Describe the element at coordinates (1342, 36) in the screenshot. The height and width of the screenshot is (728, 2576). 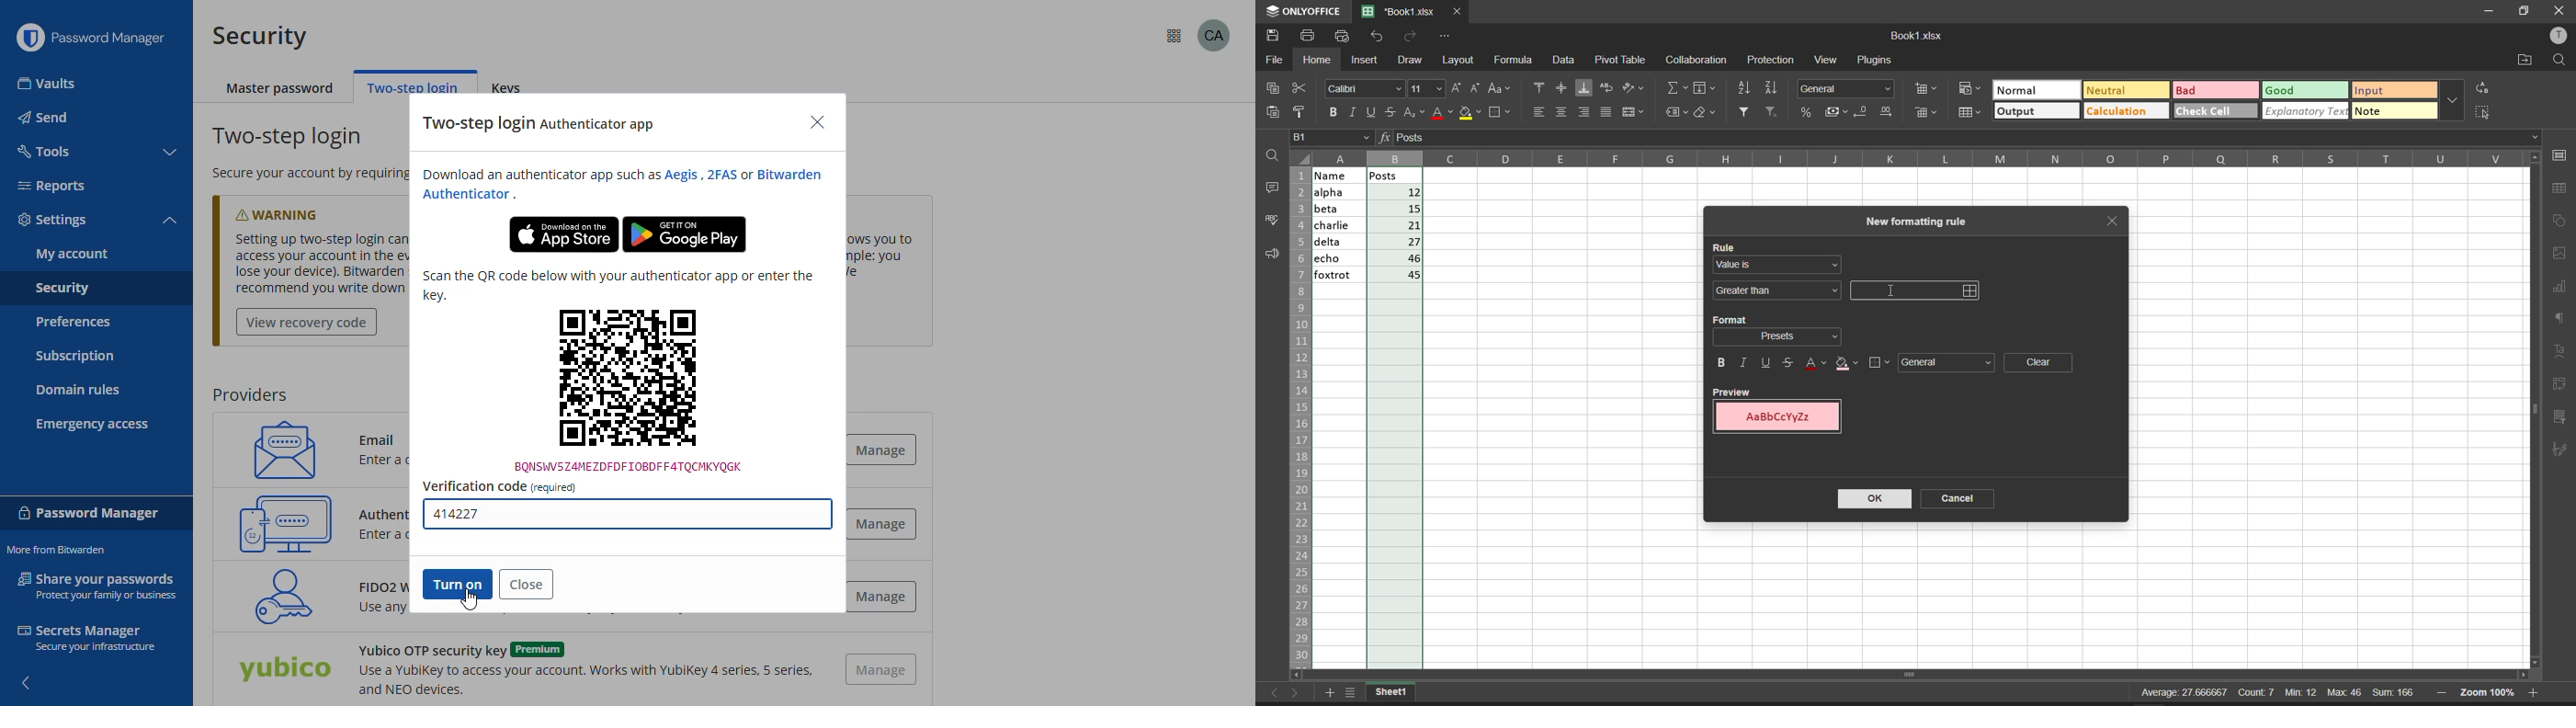
I see `quick print` at that location.